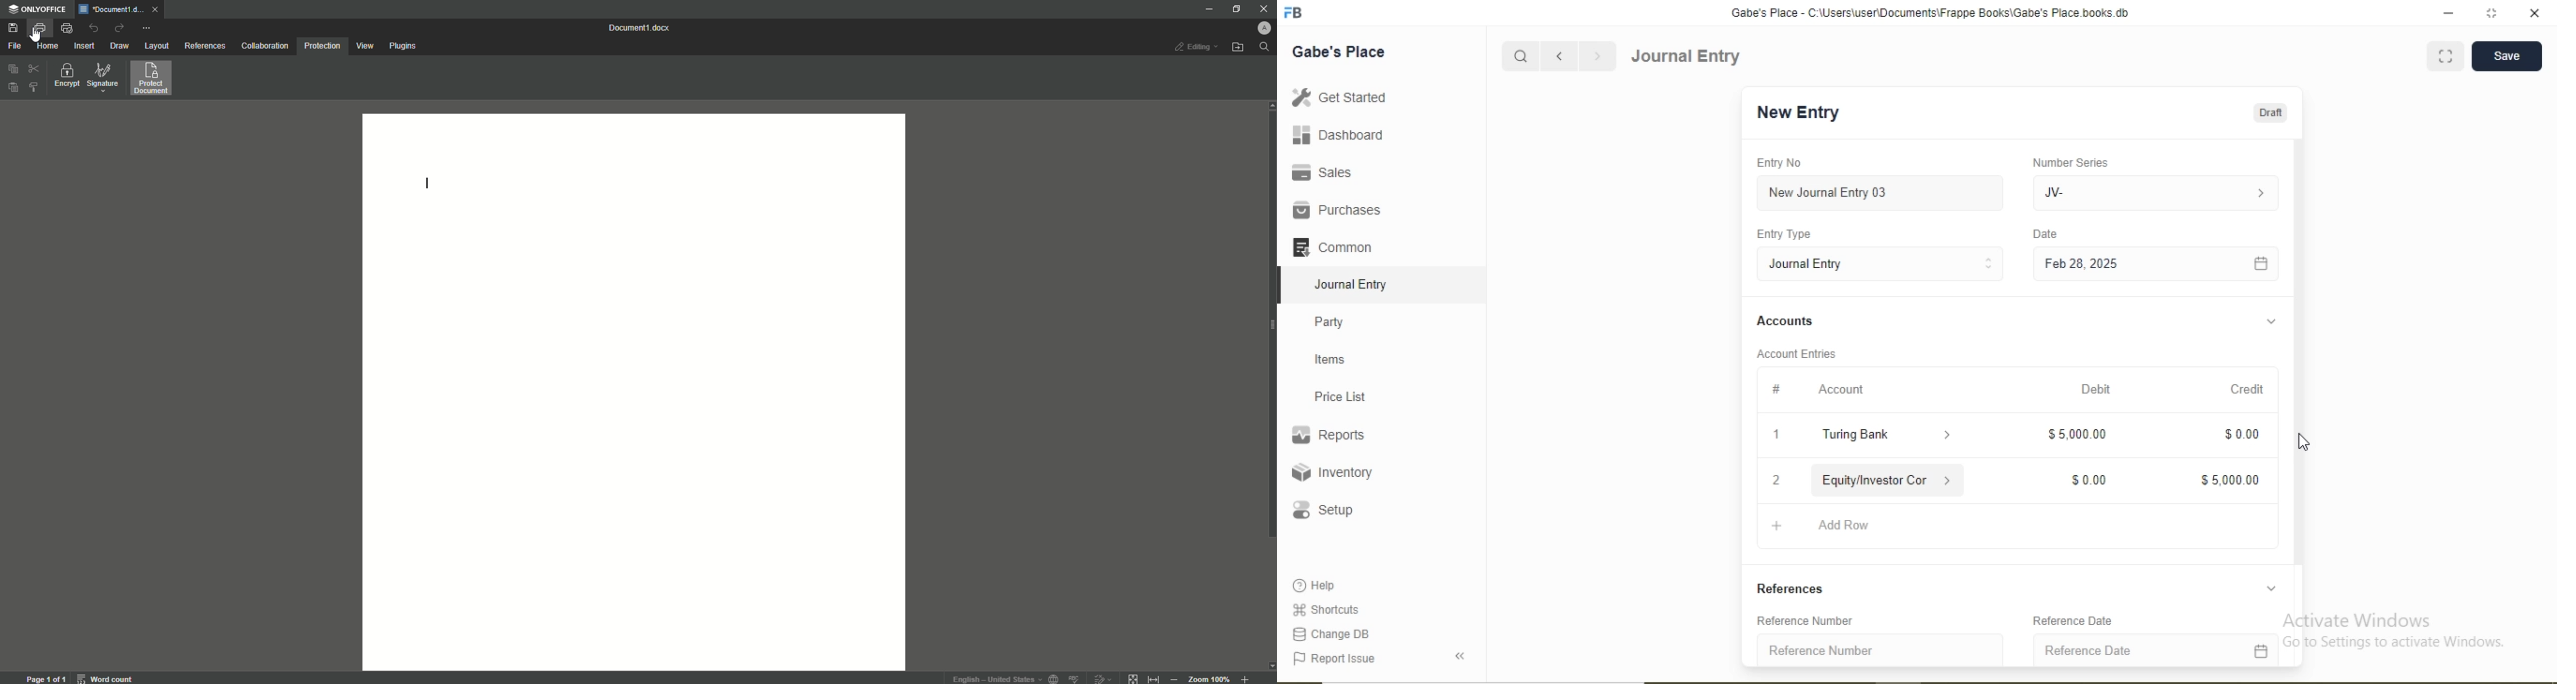  What do you see at coordinates (1877, 480) in the screenshot?
I see `Equity/Investor Con` at bounding box center [1877, 480].